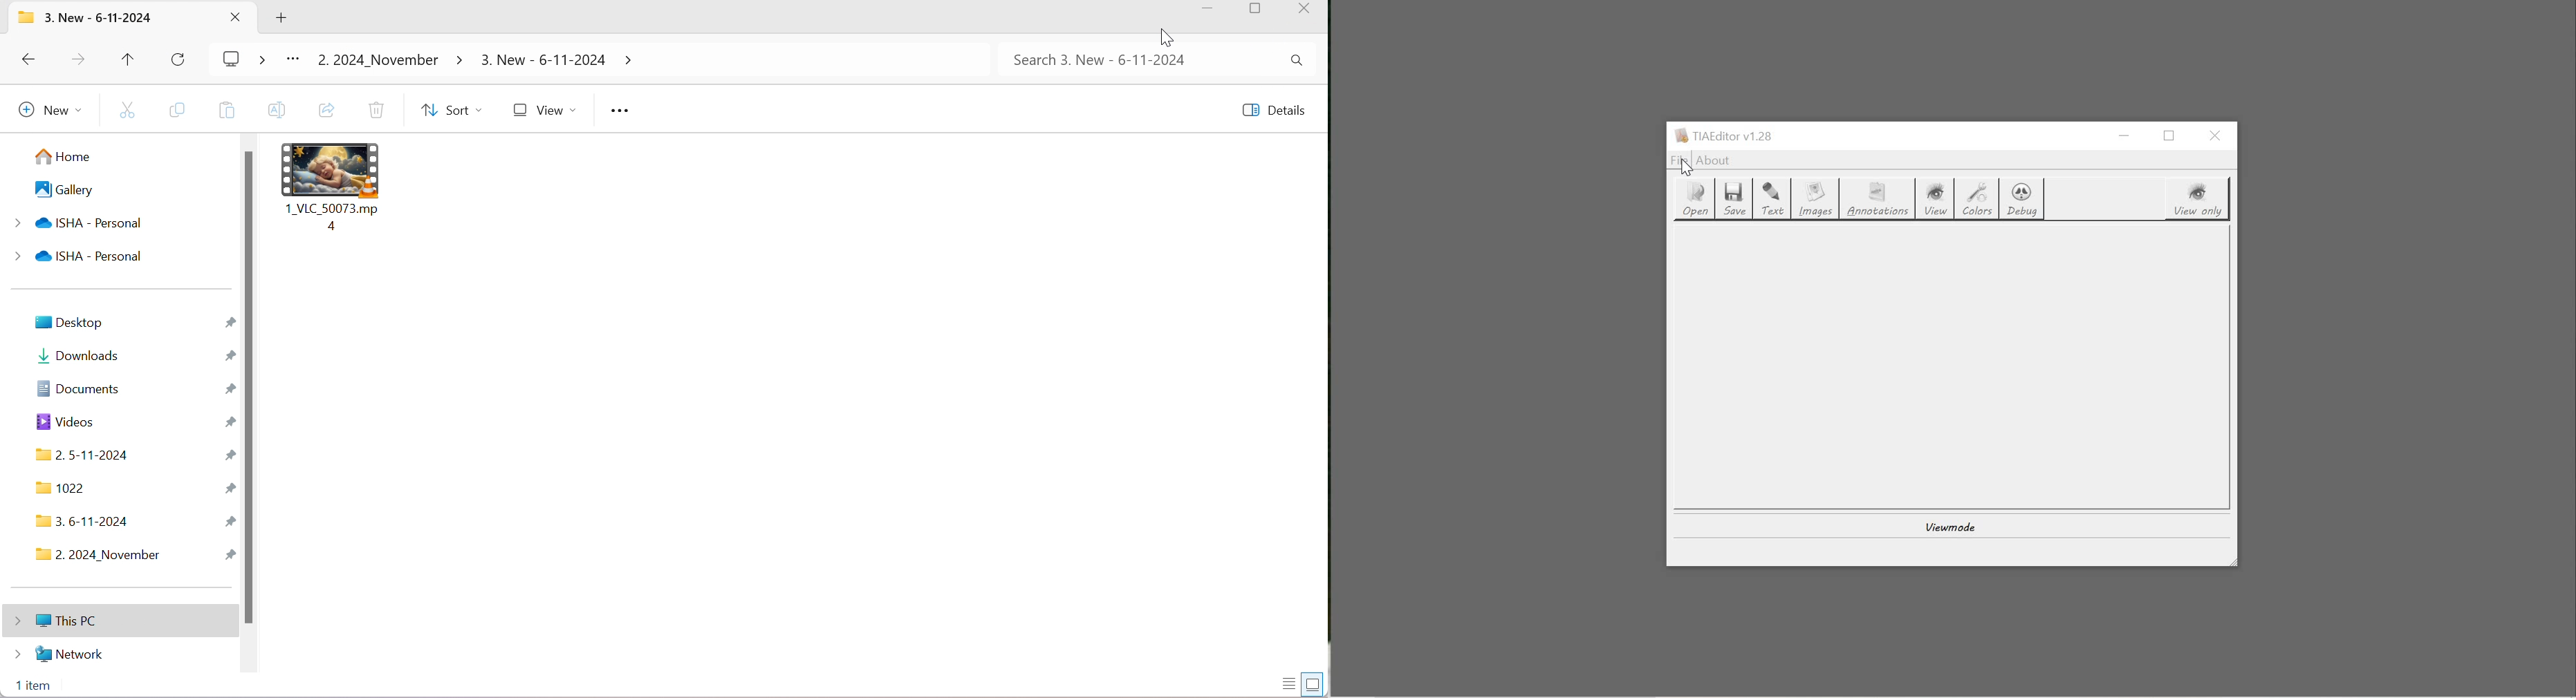 The height and width of the screenshot is (700, 2576). Describe the element at coordinates (1289, 684) in the screenshot. I see `Displays information about each item in the window` at that location.